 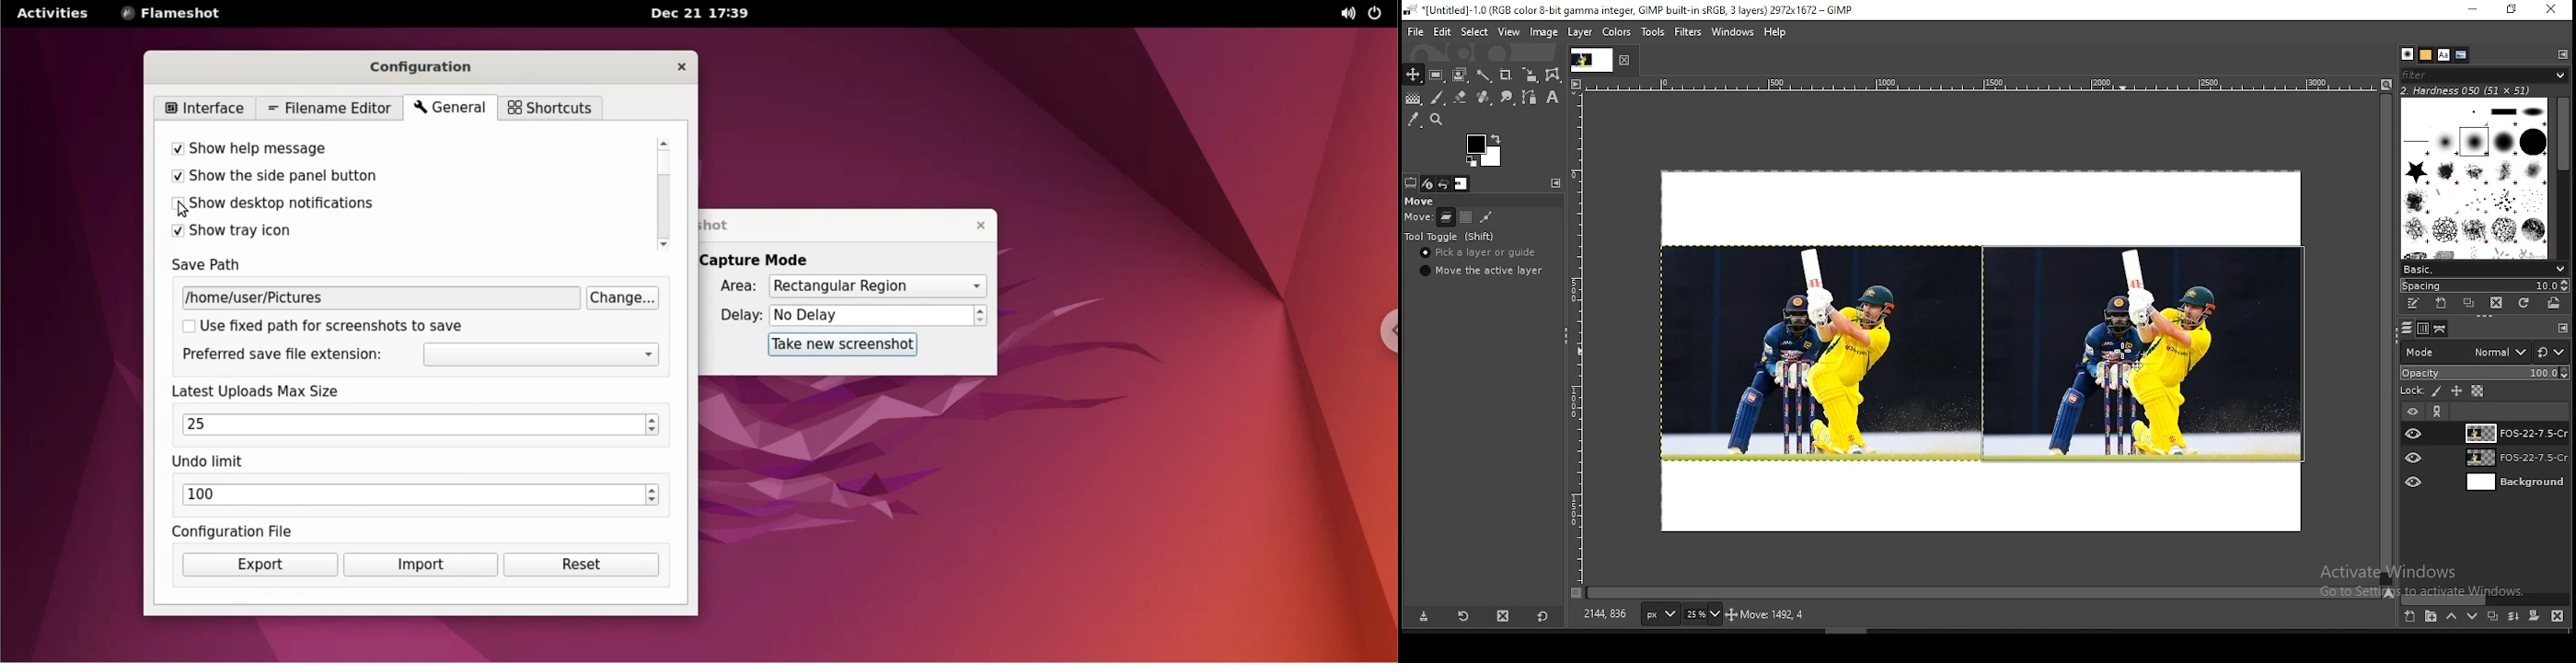 I want to click on refresh brushes, so click(x=2525, y=303).